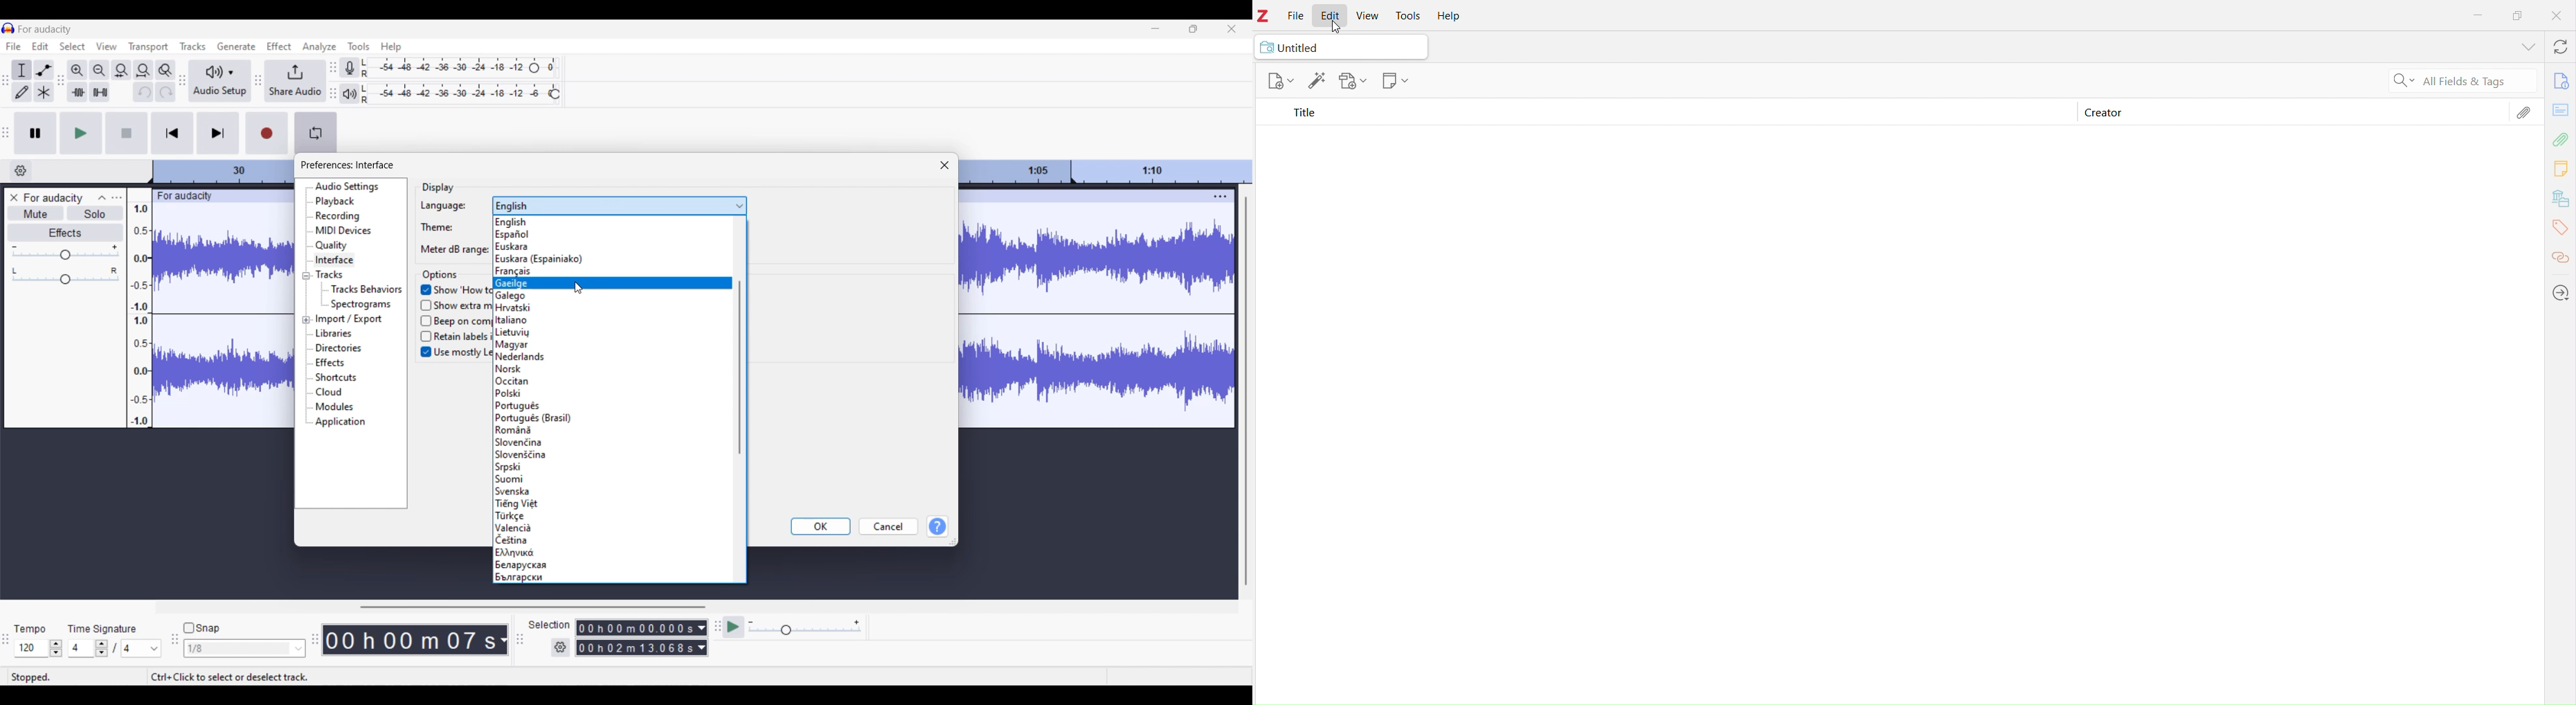 The height and width of the screenshot is (728, 2576). I want to click on Tags, so click(2559, 228).